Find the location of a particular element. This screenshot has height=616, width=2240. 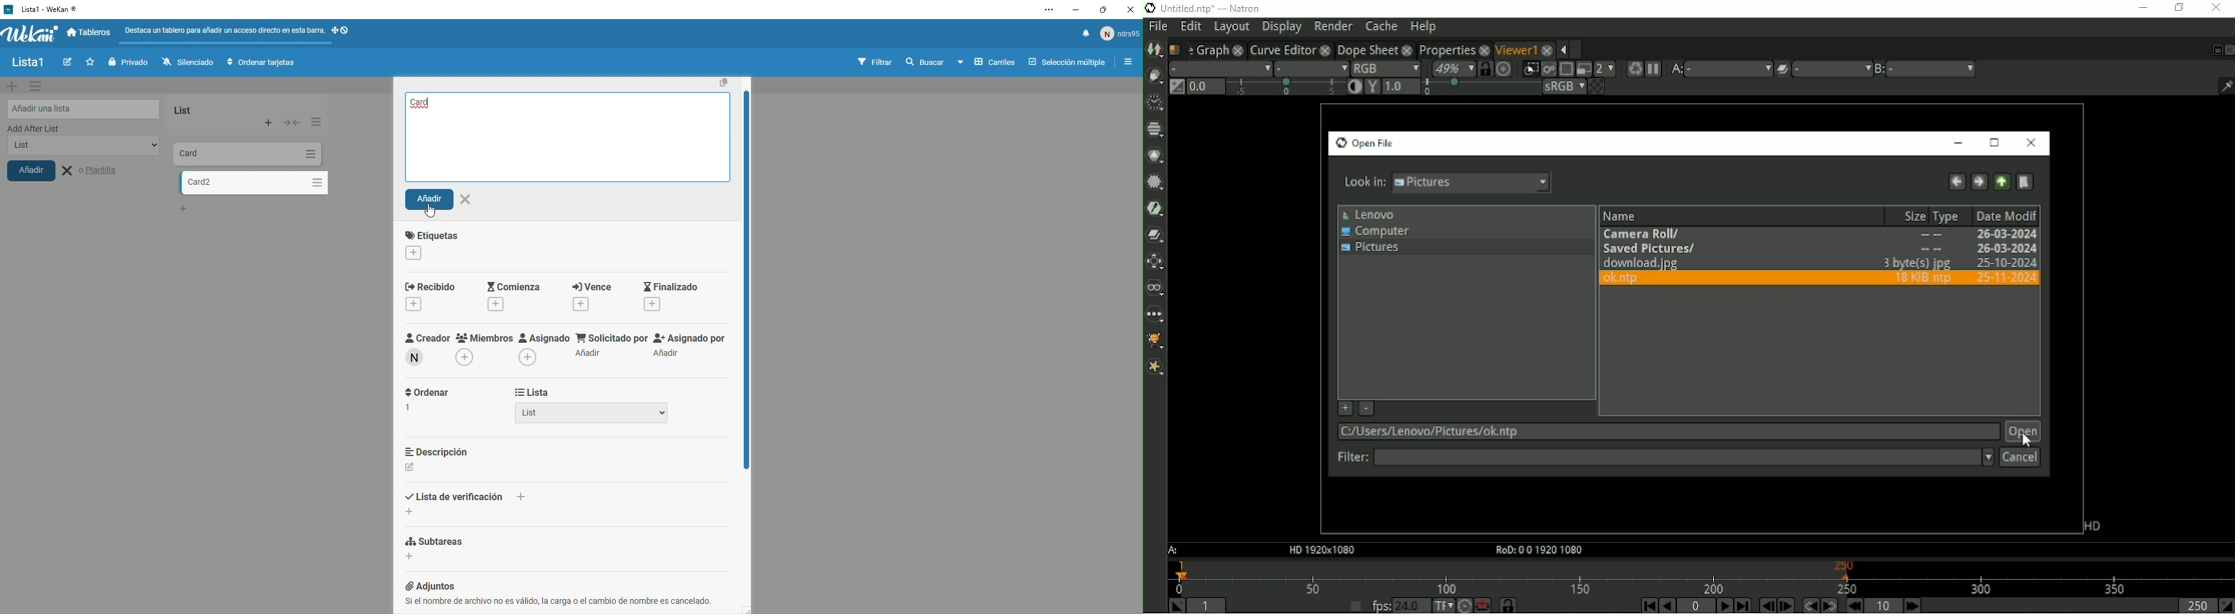

etiquette is located at coordinates (454, 243).